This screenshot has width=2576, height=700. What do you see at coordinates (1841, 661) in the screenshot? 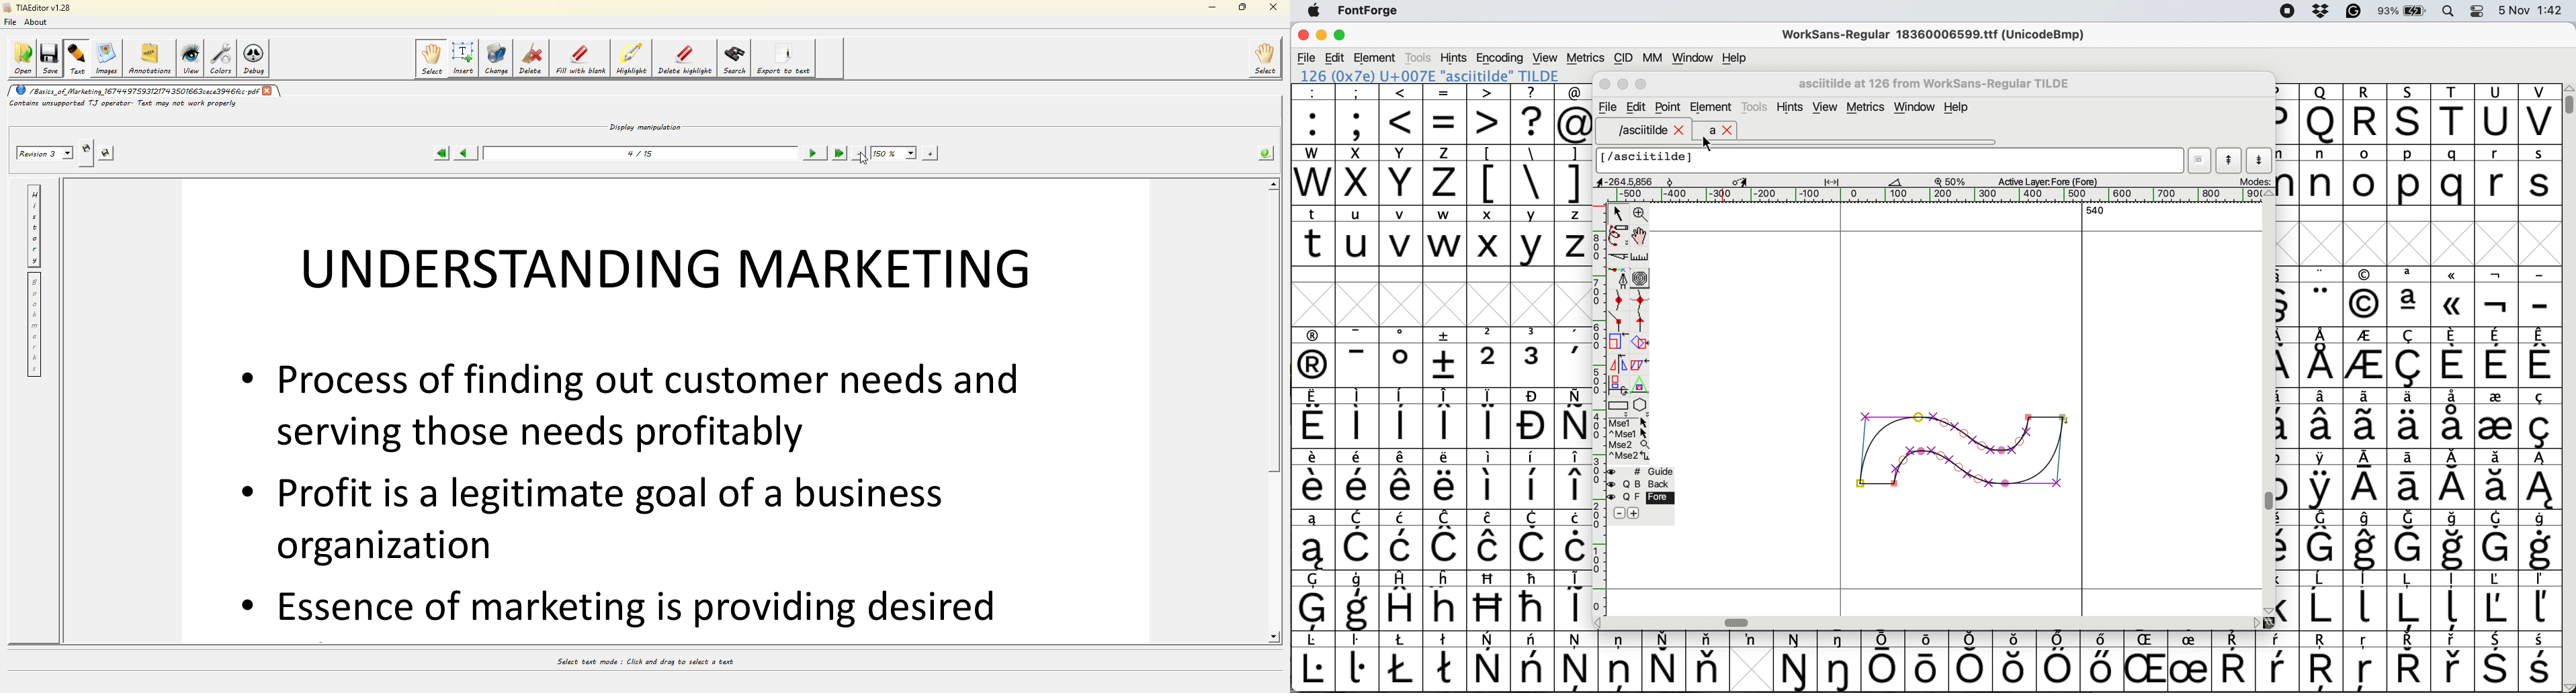
I see `symbol` at bounding box center [1841, 661].